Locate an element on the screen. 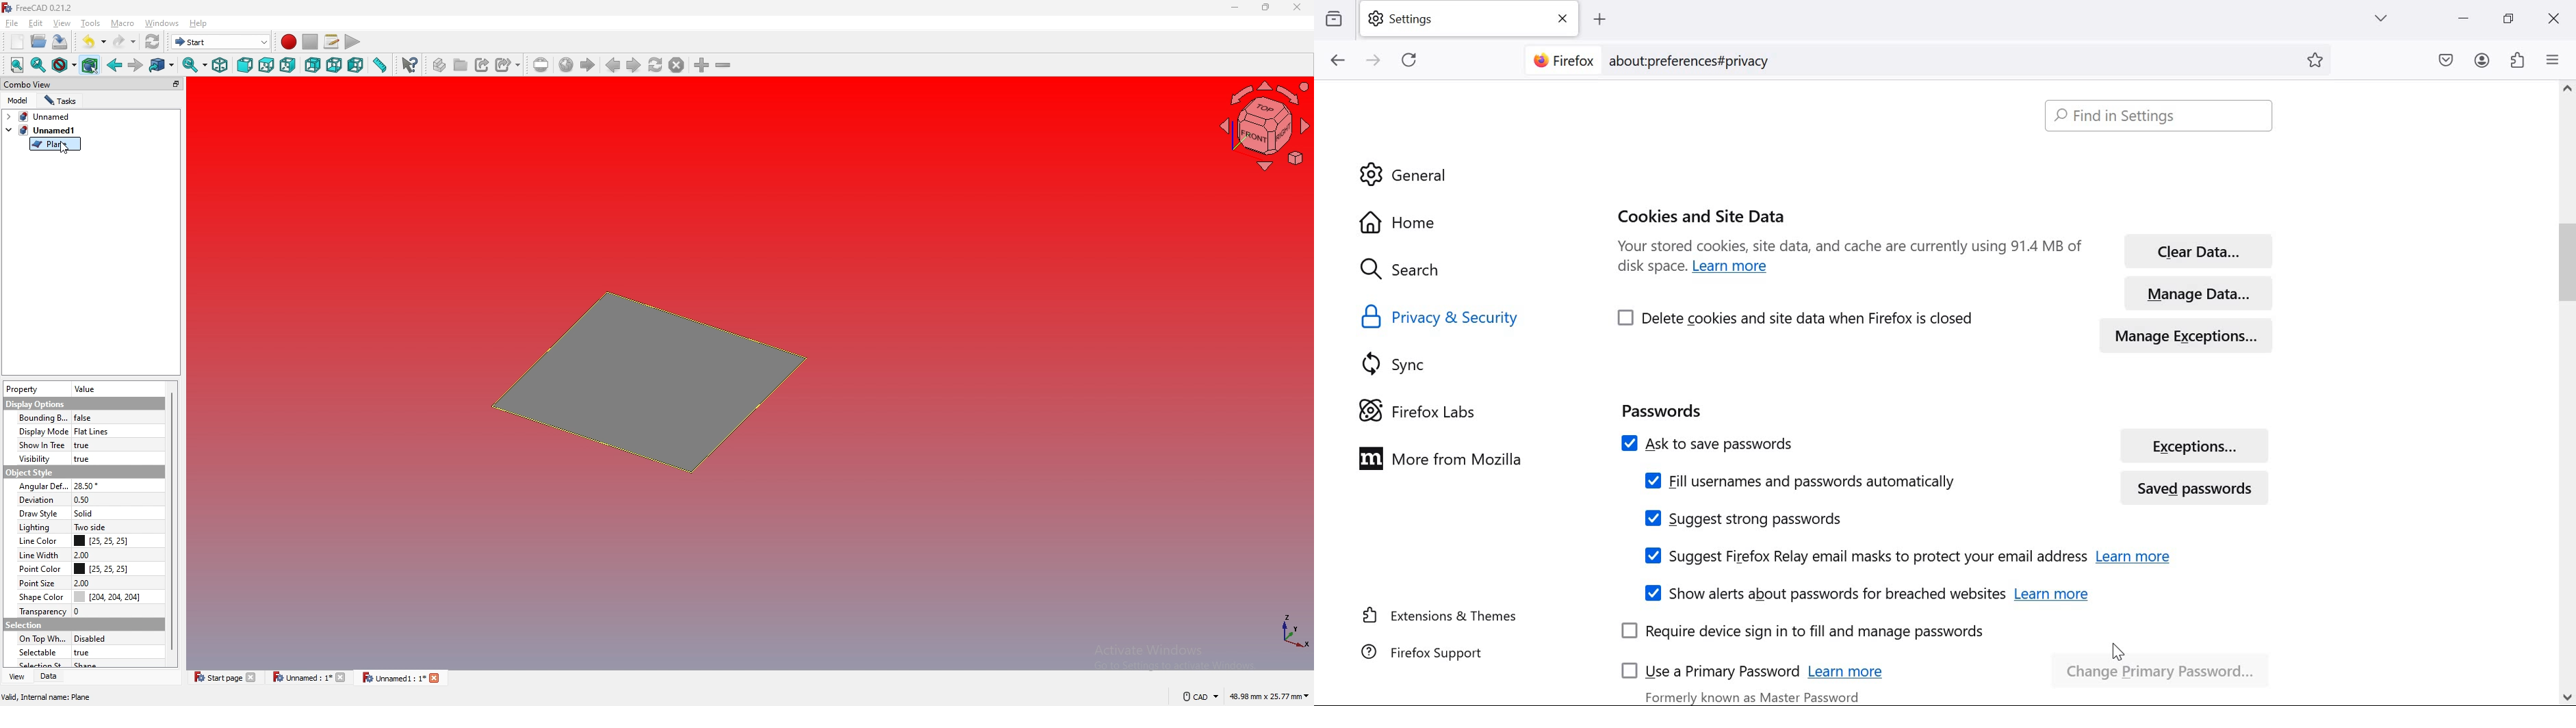 Image resolution: width=2576 pixels, height=728 pixels. flat lines is located at coordinates (100, 432).